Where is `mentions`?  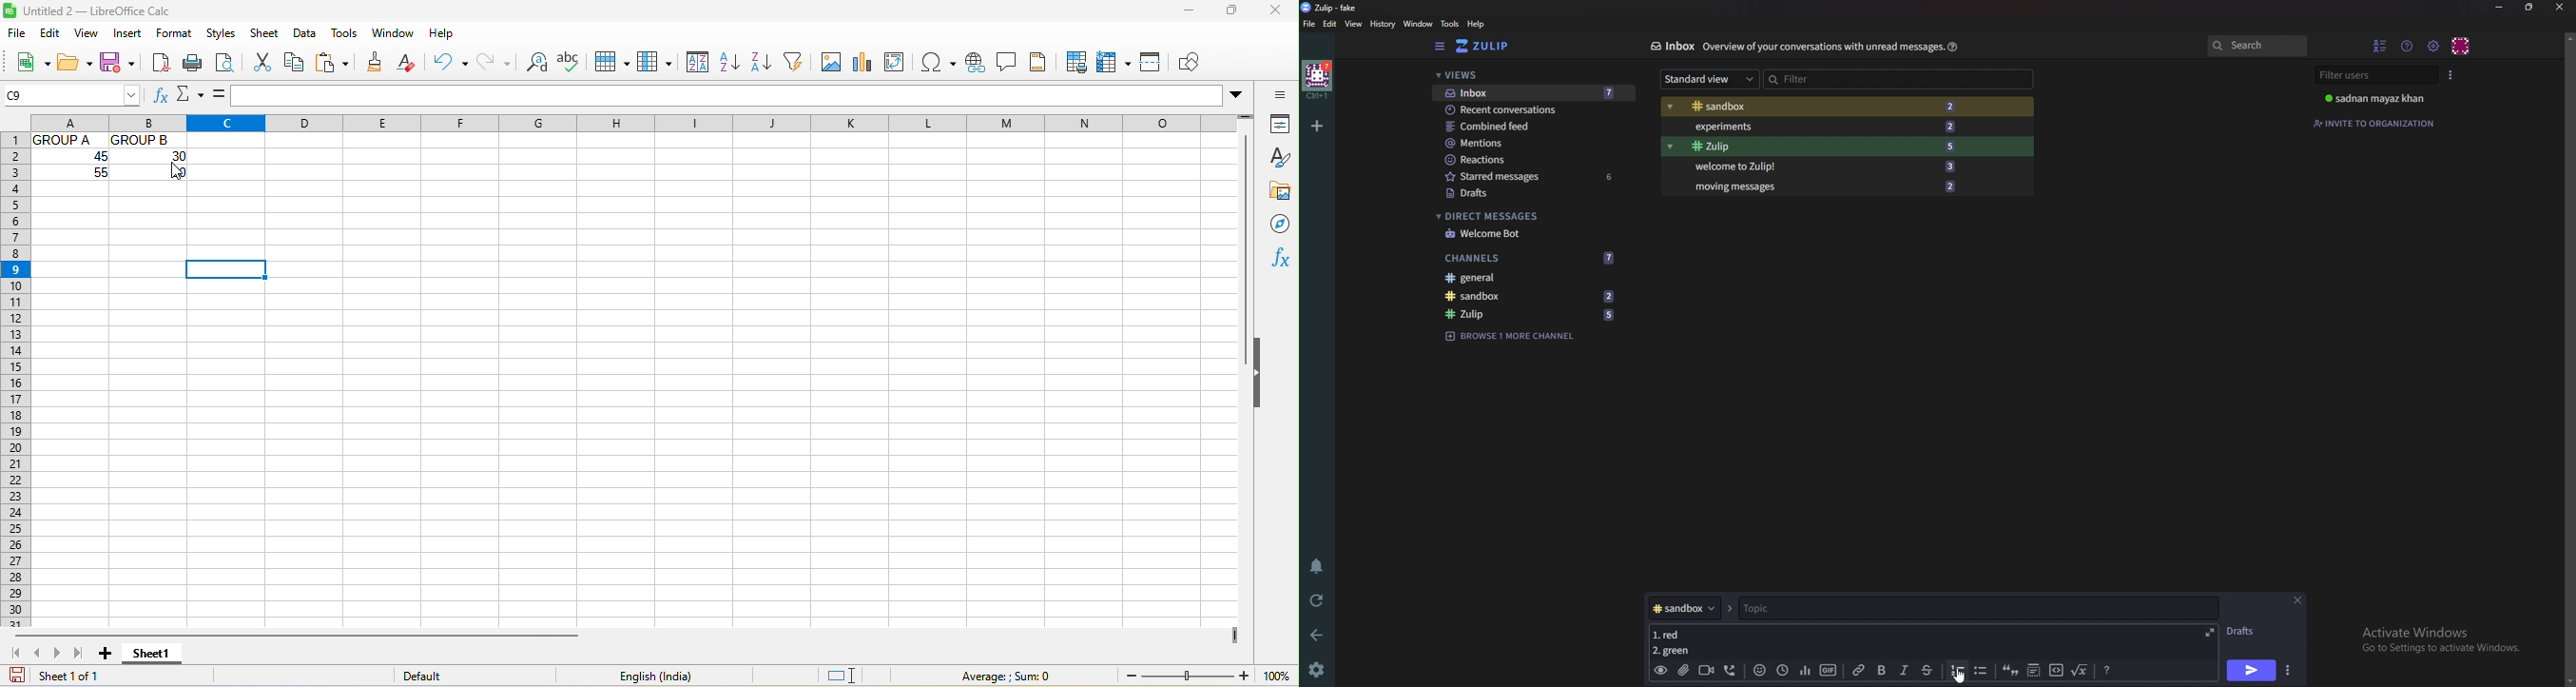
mentions is located at coordinates (1533, 144).